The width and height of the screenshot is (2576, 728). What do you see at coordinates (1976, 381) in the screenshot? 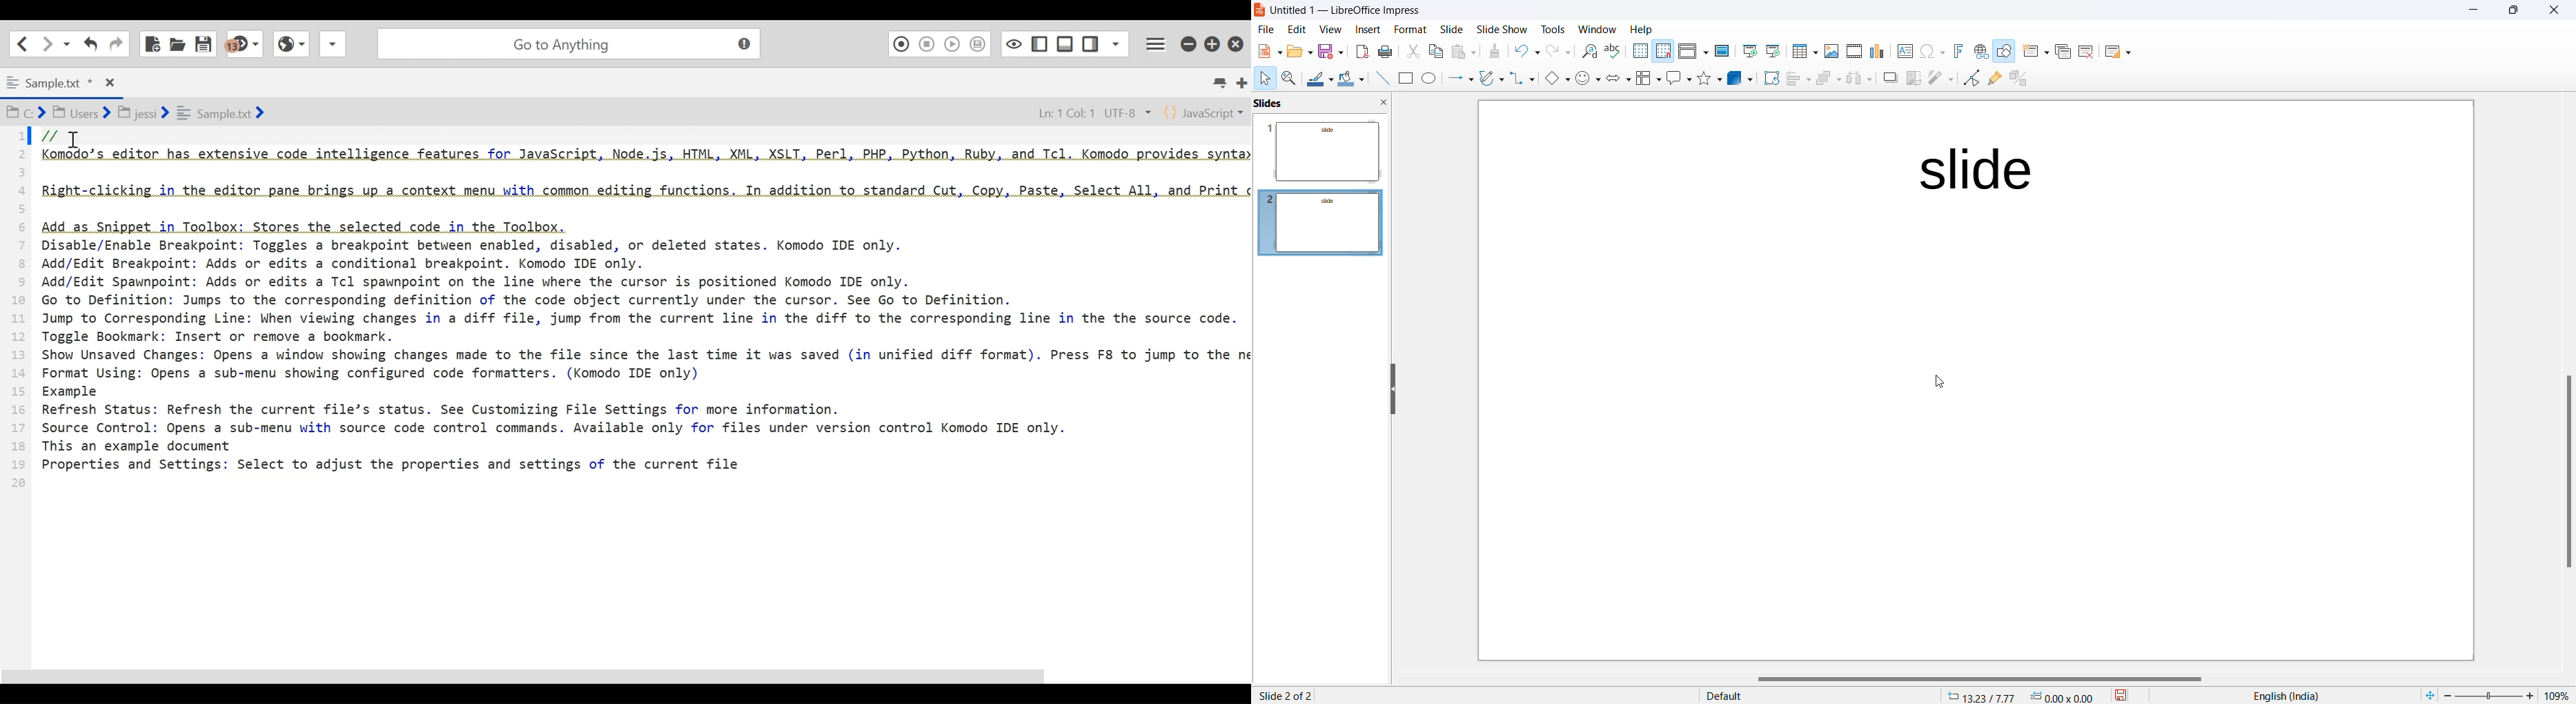
I see `current slide` at bounding box center [1976, 381].